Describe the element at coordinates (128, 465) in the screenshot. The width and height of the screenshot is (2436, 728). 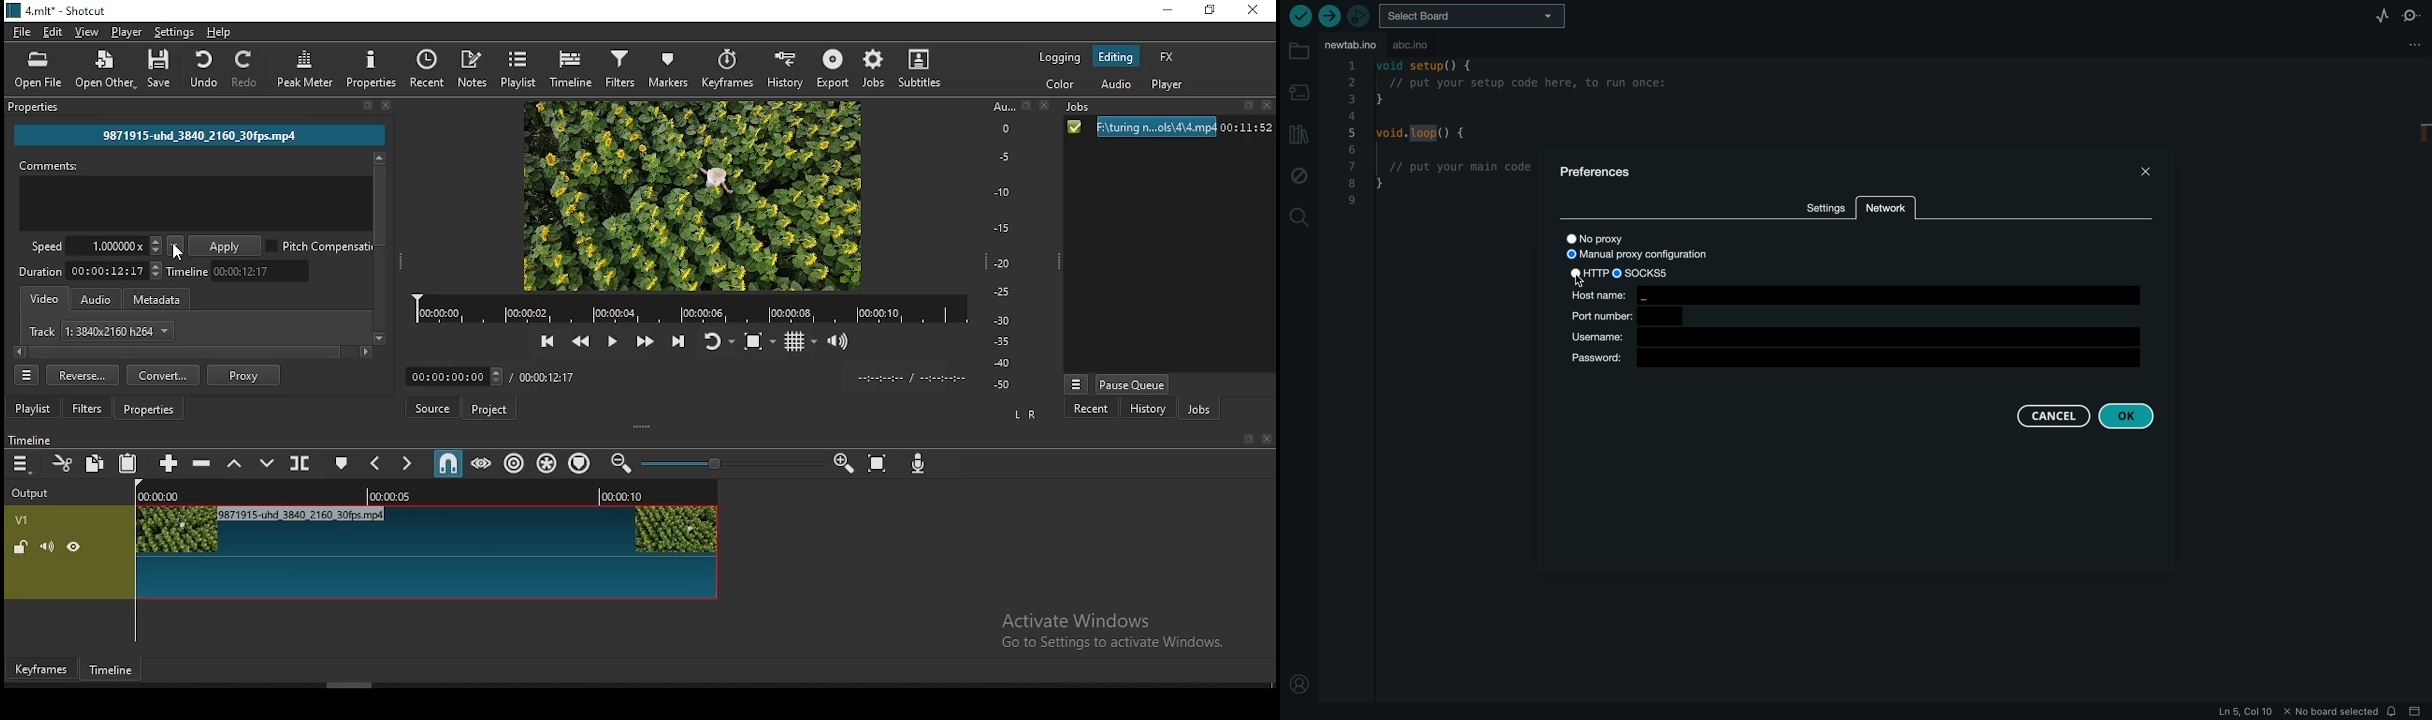
I see `paste` at that location.